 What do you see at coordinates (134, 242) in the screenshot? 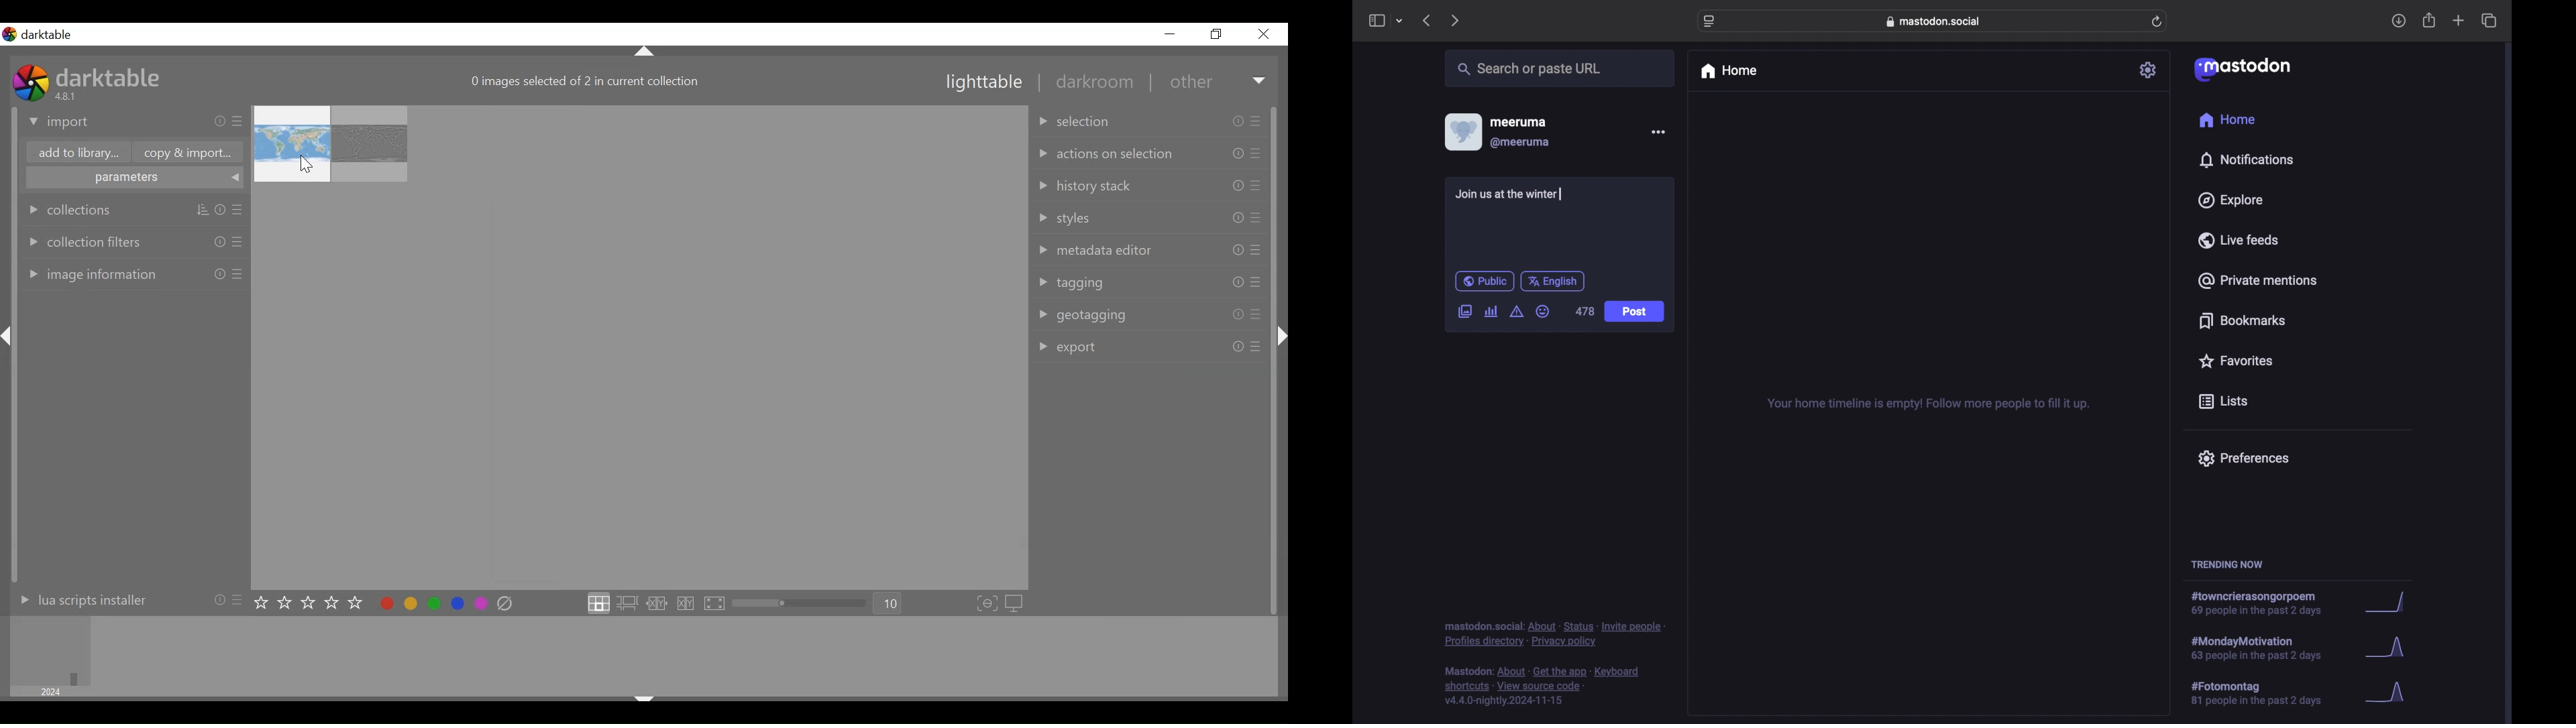
I see `collection filters` at bounding box center [134, 242].